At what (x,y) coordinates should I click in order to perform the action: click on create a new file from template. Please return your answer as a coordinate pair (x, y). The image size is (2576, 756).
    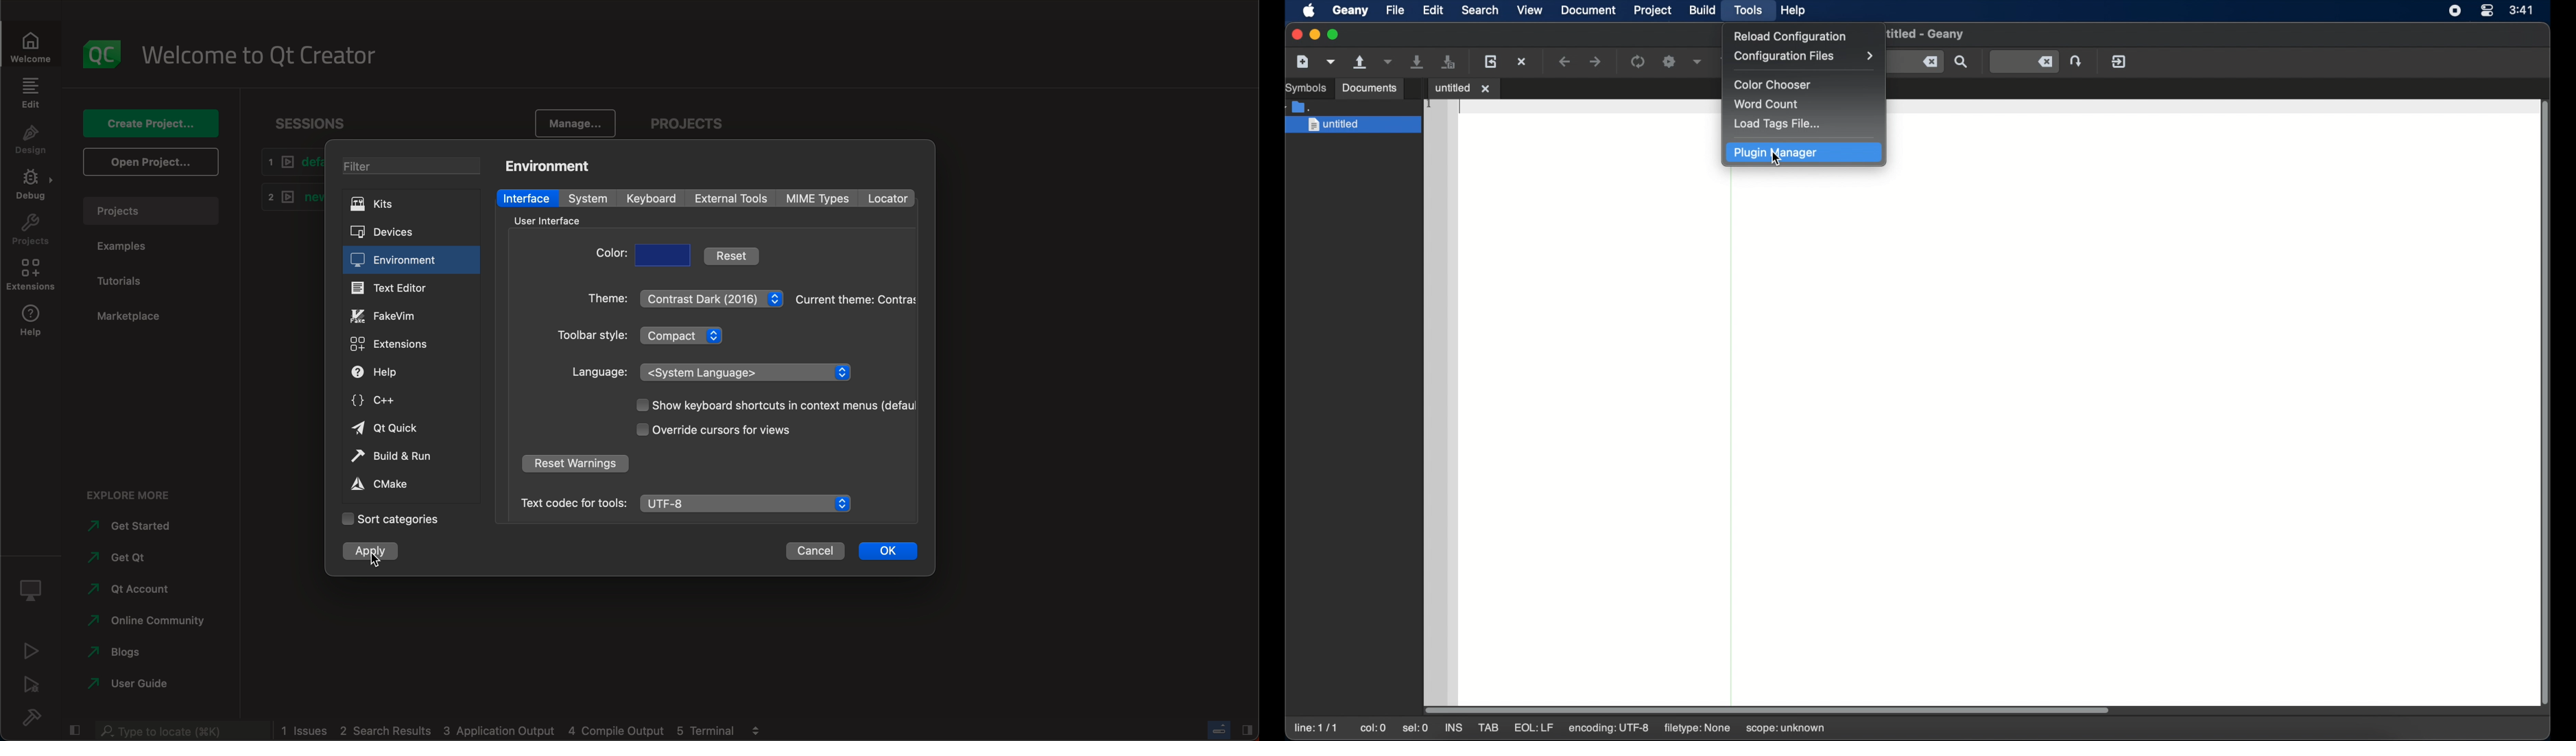
    Looking at the image, I should click on (1331, 62).